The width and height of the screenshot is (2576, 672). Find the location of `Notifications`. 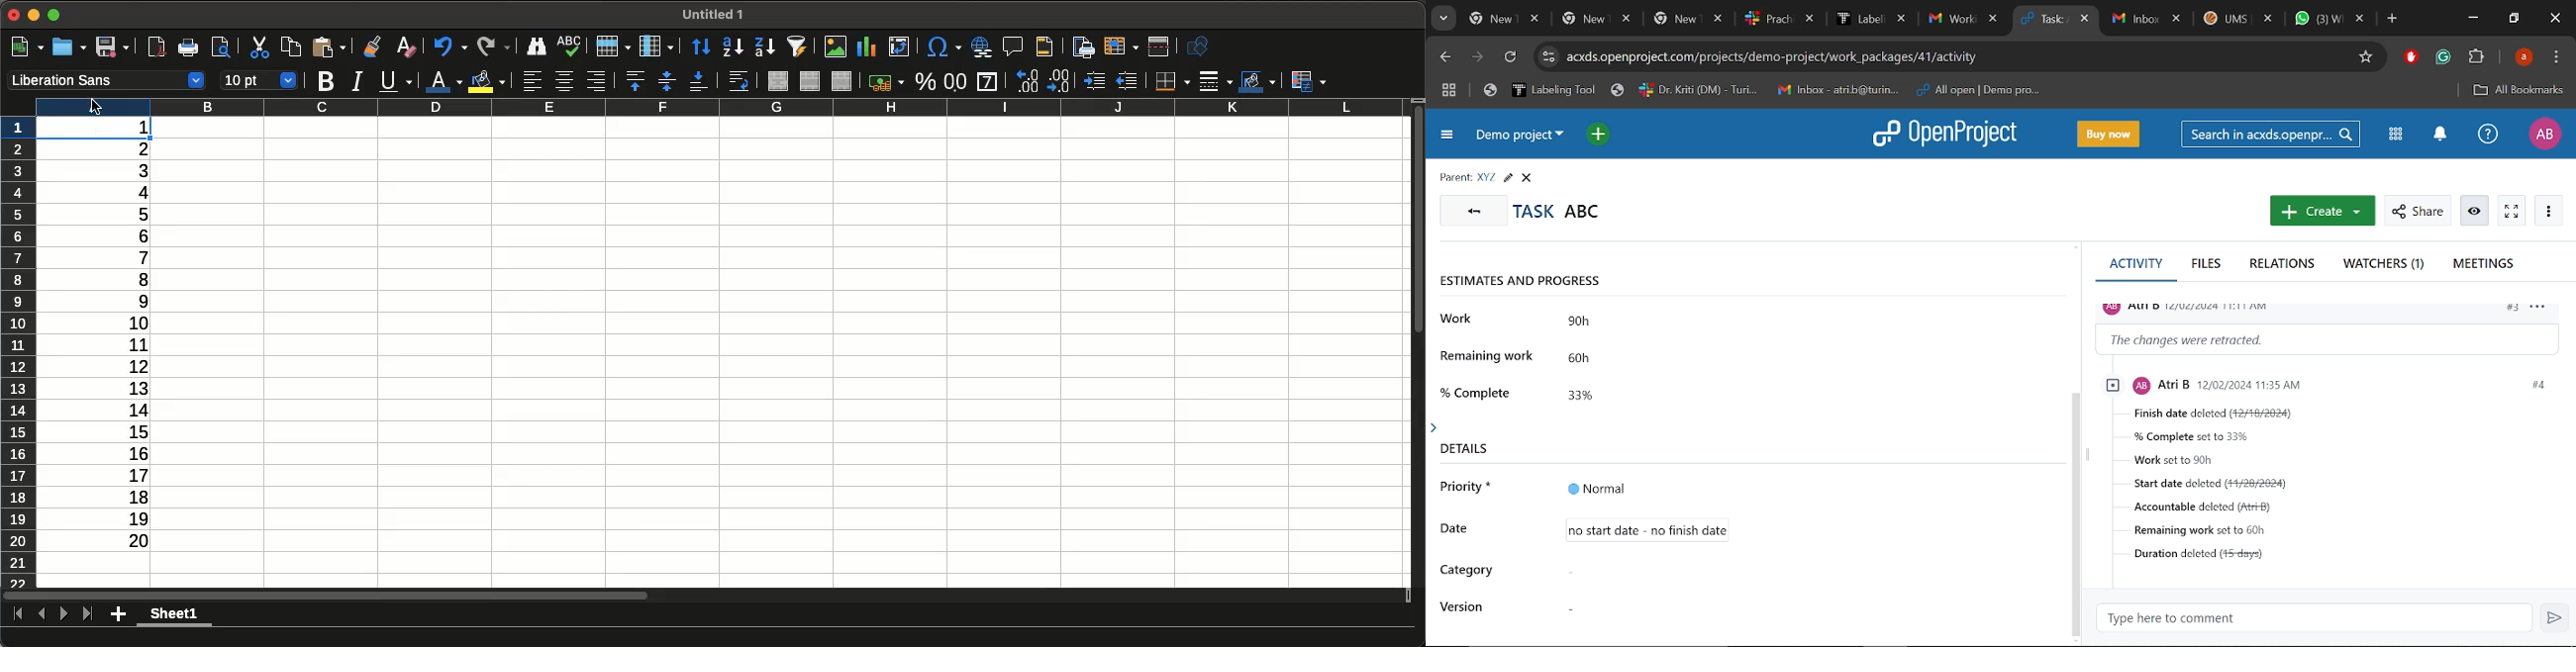

Notifications is located at coordinates (2440, 135).